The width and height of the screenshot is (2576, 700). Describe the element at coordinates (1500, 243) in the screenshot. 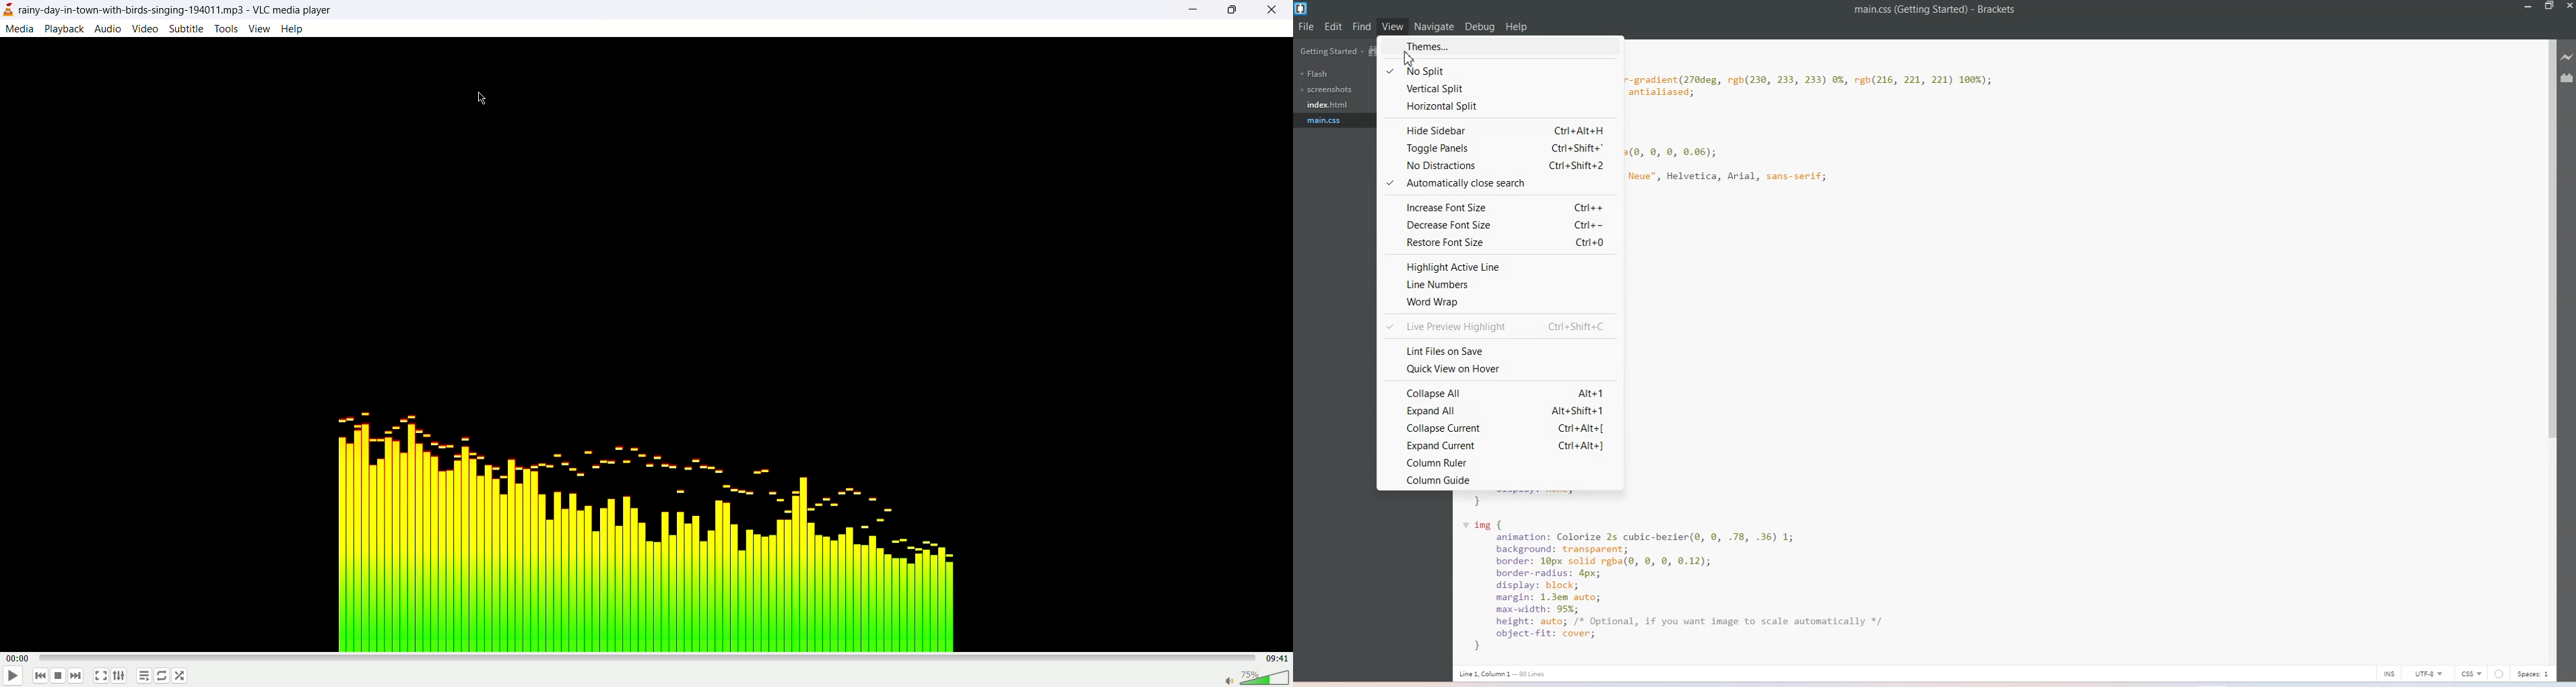

I see `Restore font size` at that location.